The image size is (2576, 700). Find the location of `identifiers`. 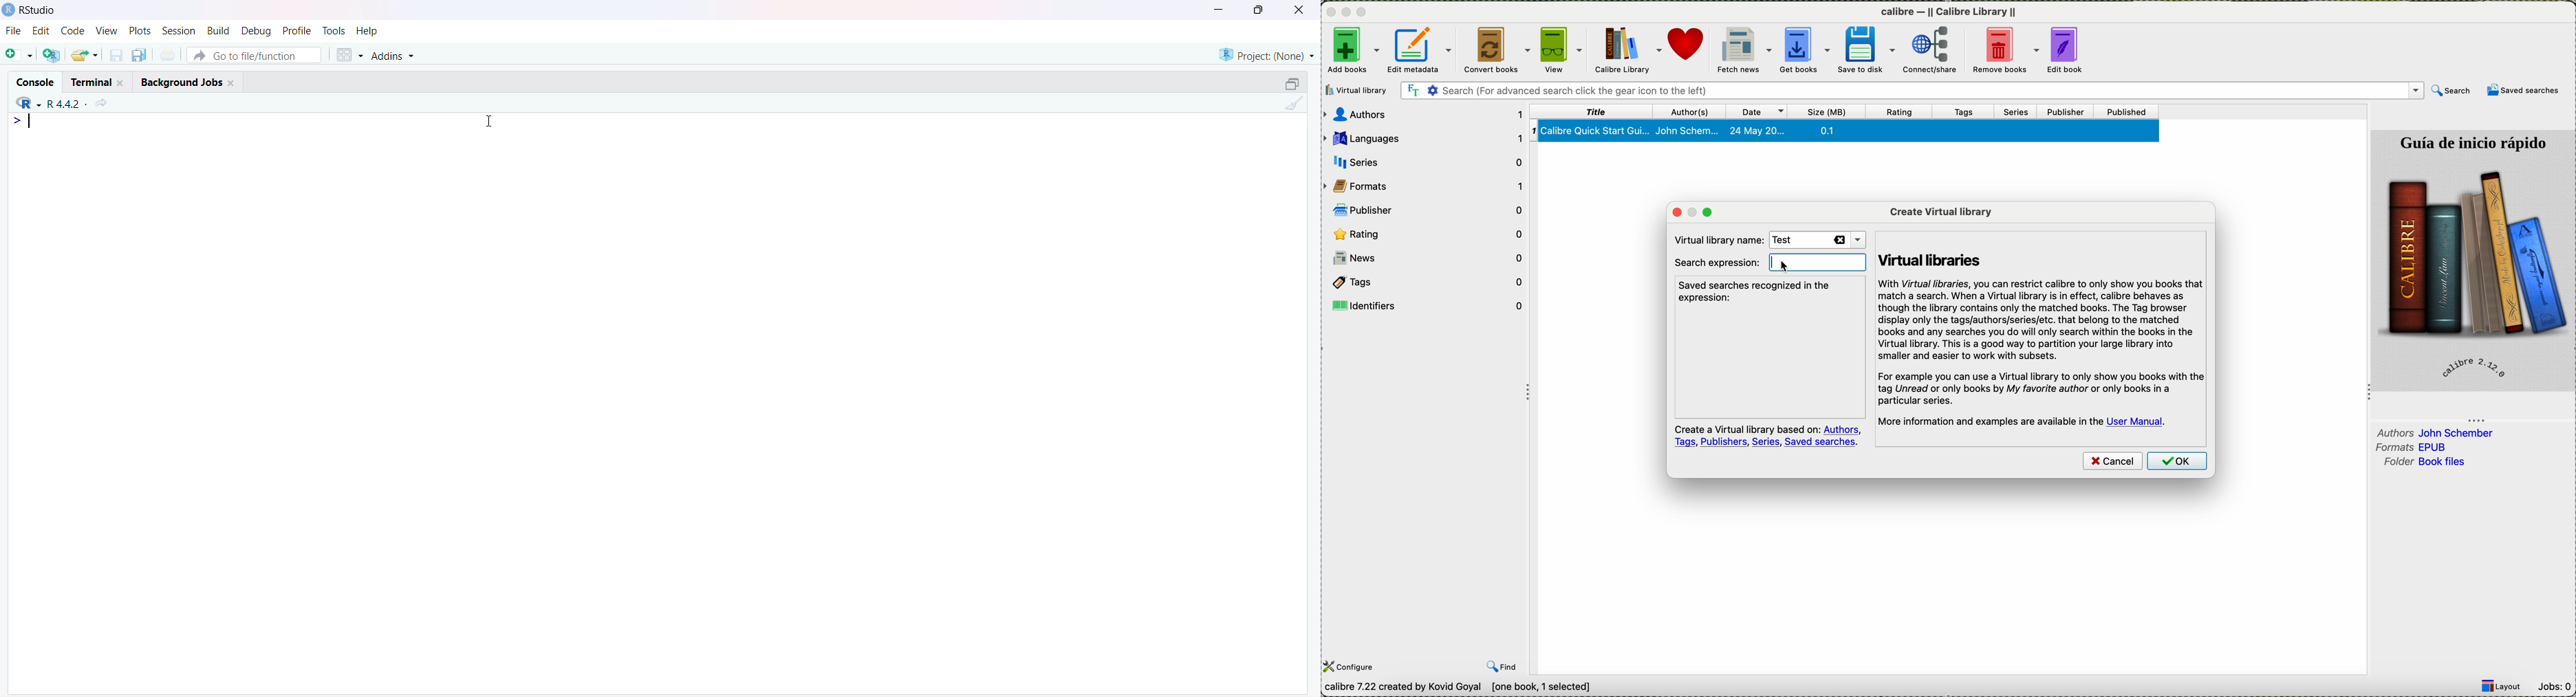

identifiers is located at coordinates (1429, 304).